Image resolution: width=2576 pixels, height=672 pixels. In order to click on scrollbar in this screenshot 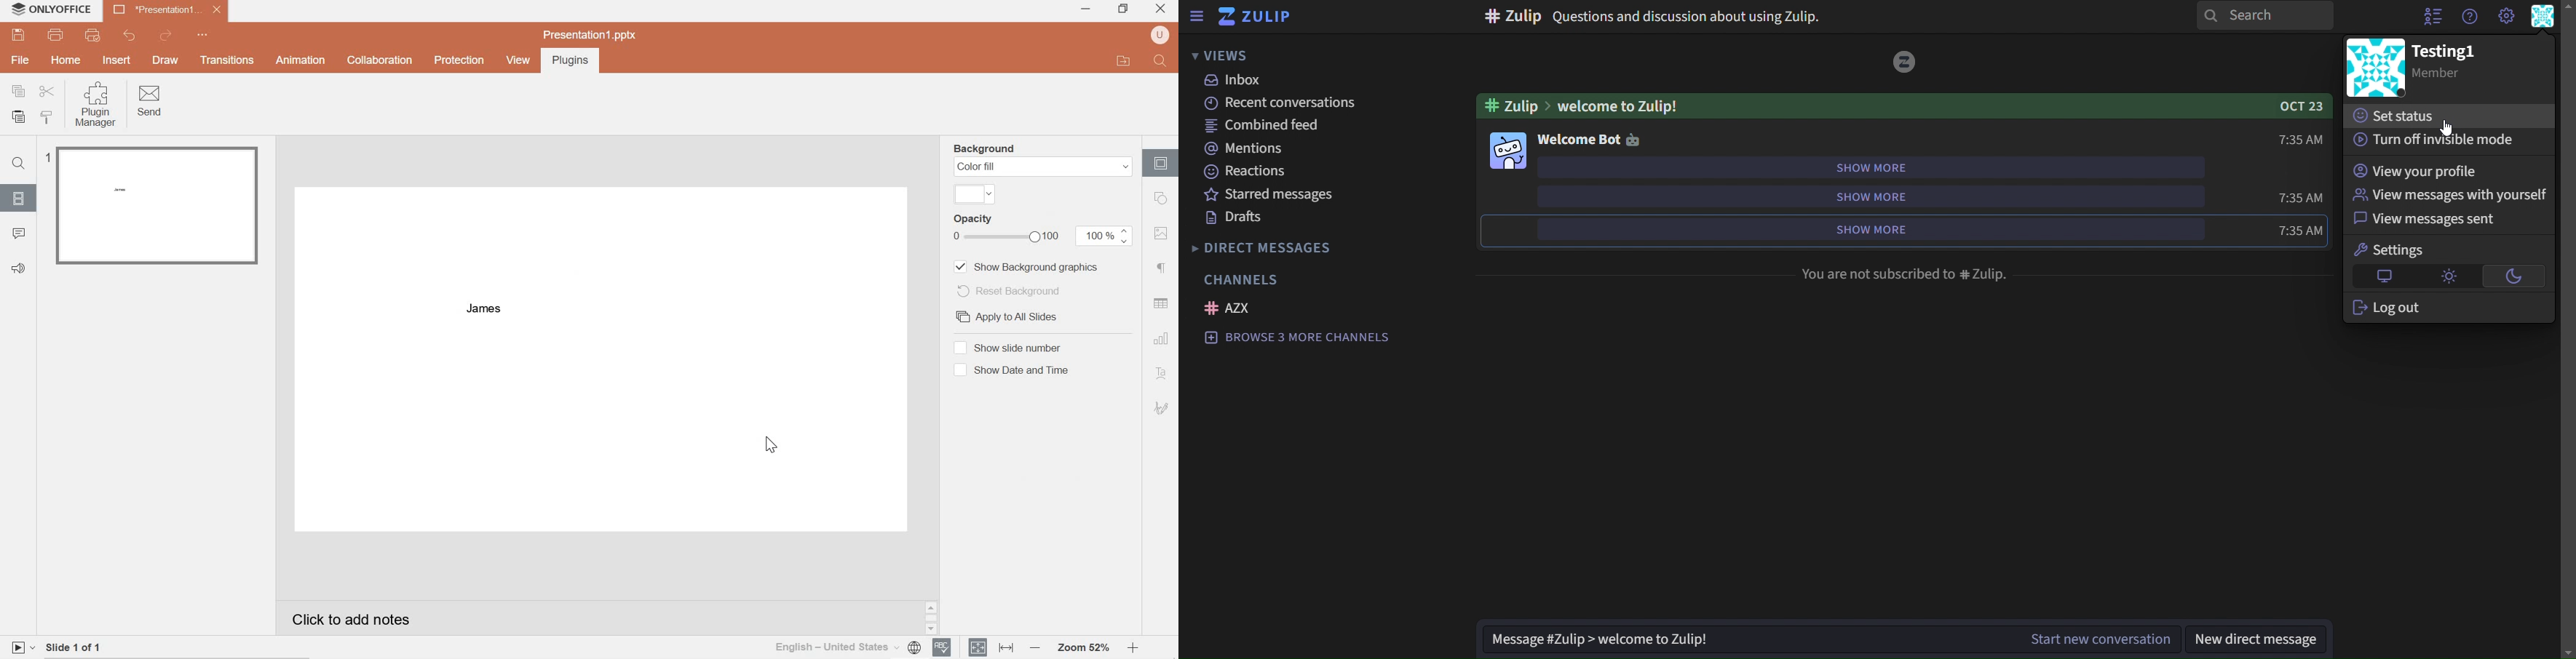, I will do `click(931, 619)`.